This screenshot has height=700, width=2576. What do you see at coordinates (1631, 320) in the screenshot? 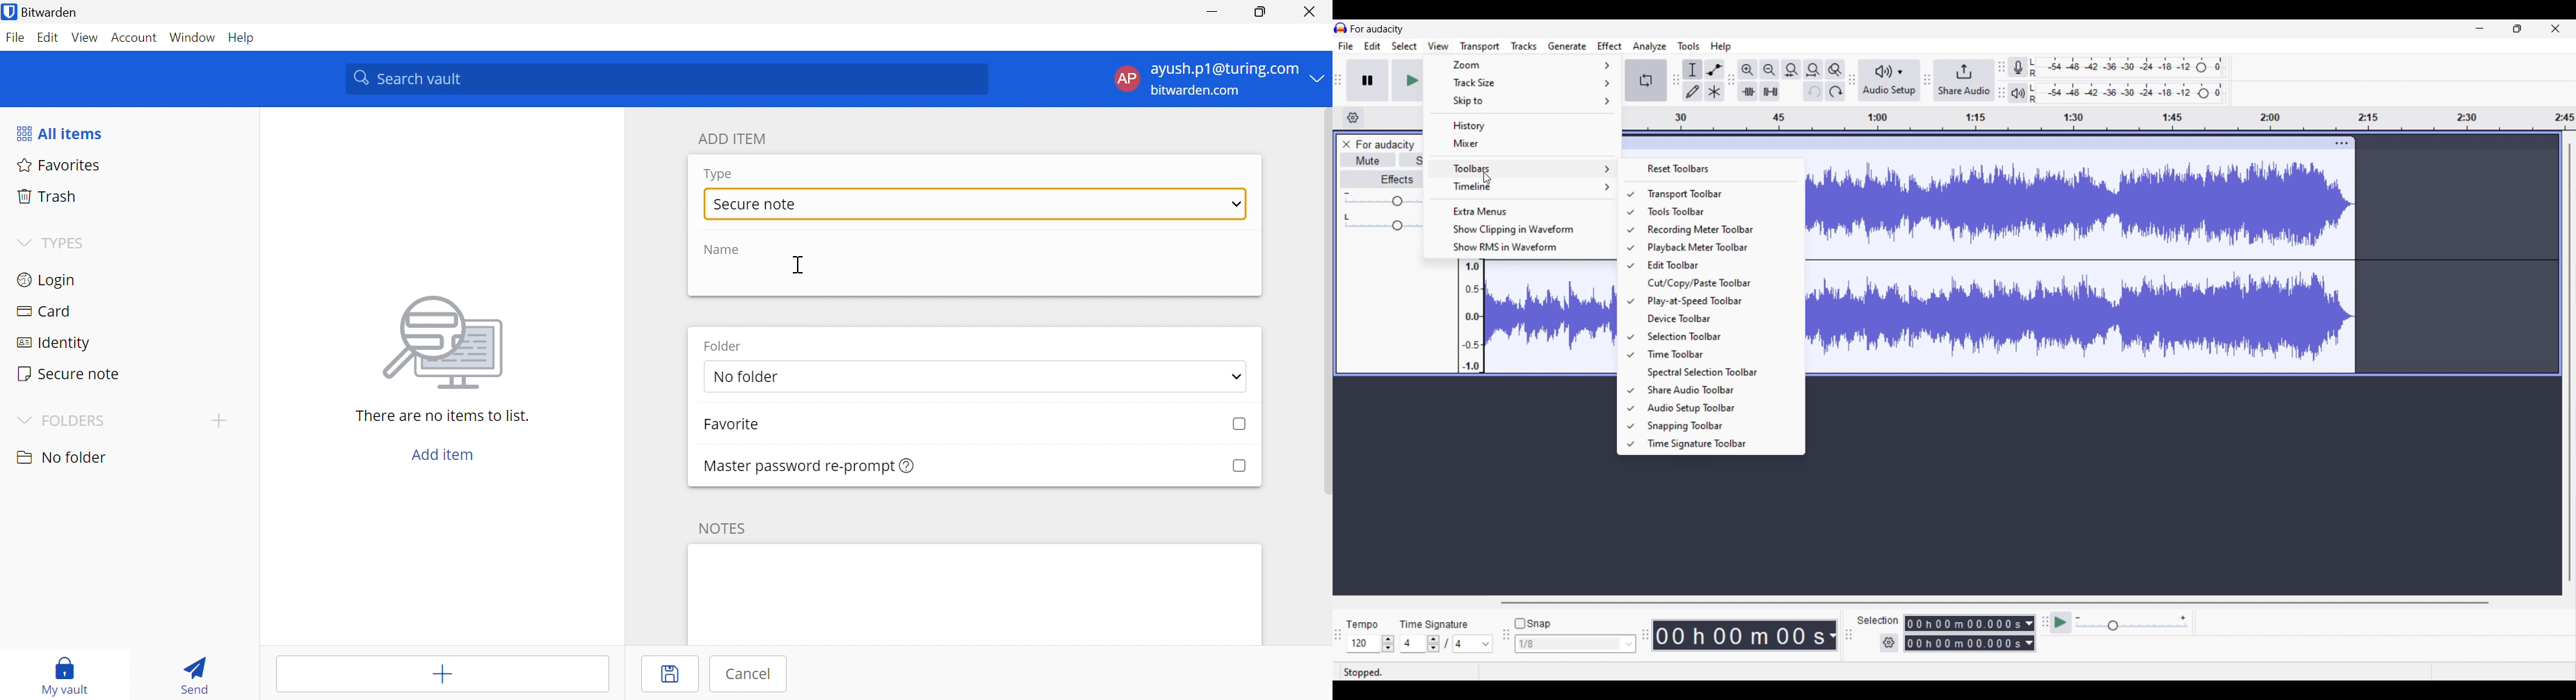
I see `Check indicates toolbar is included` at bounding box center [1631, 320].